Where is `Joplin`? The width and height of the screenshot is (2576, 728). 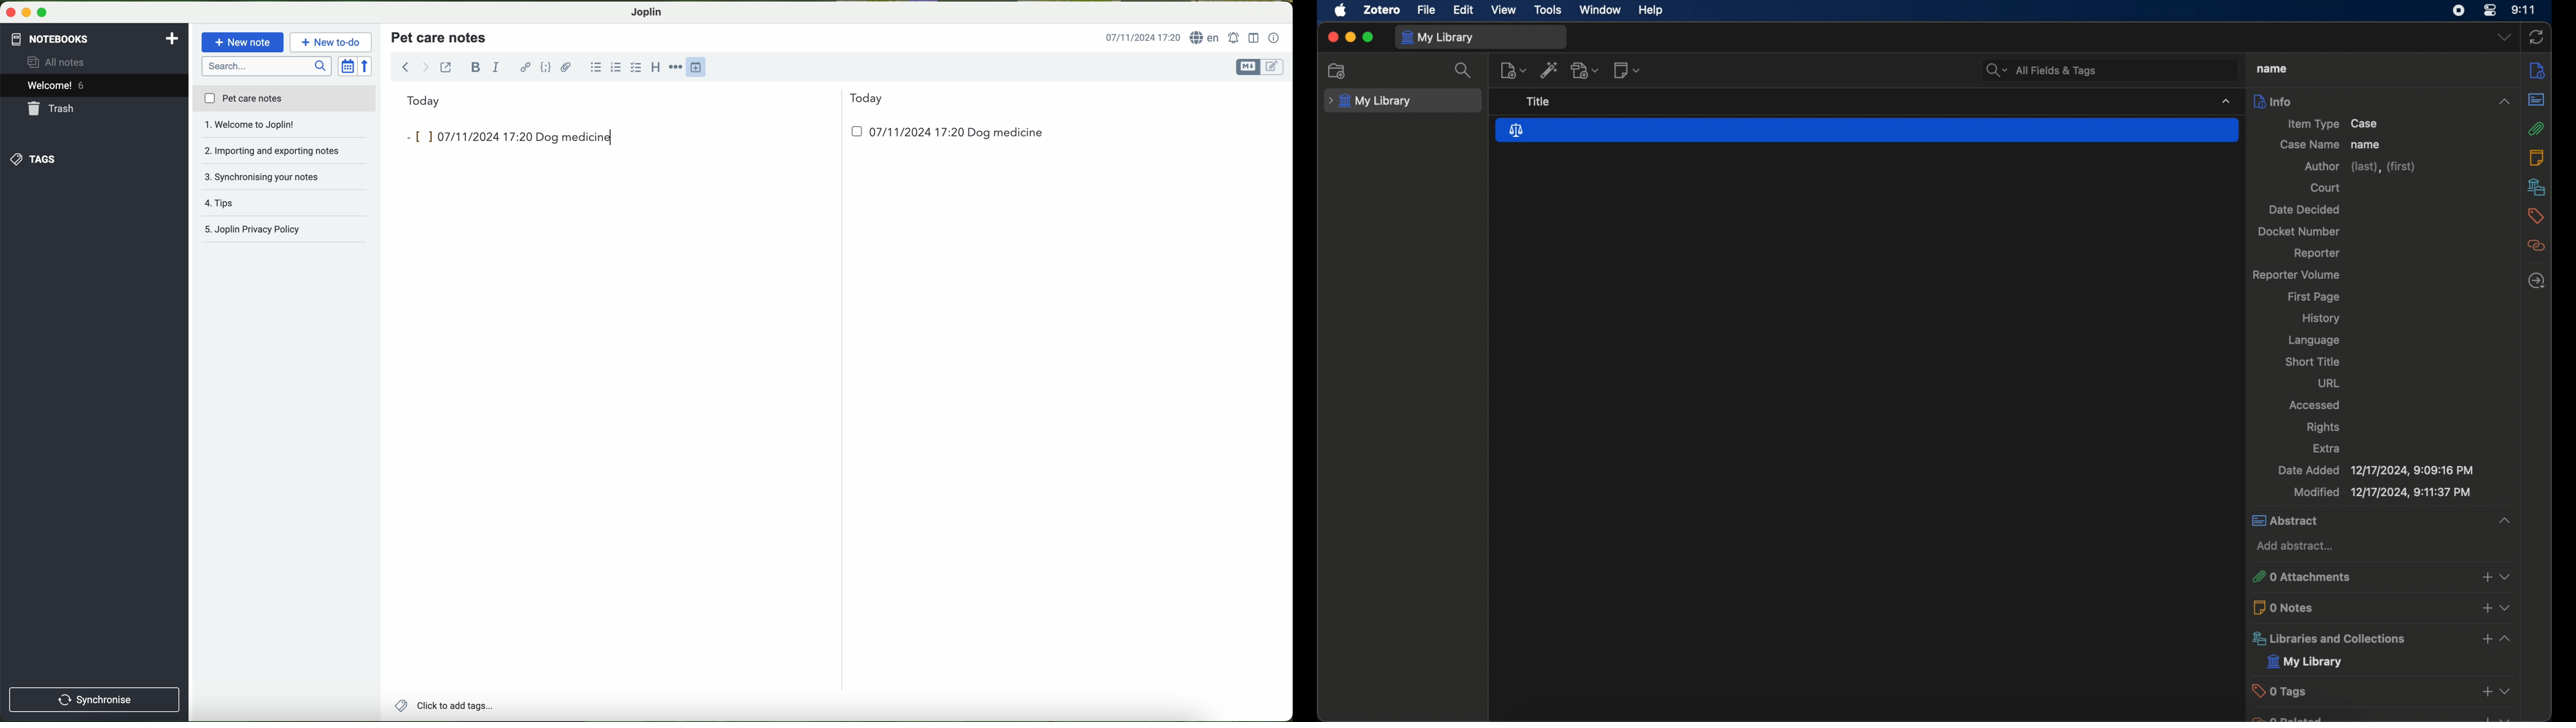 Joplin is located at coordinates (647, 11).